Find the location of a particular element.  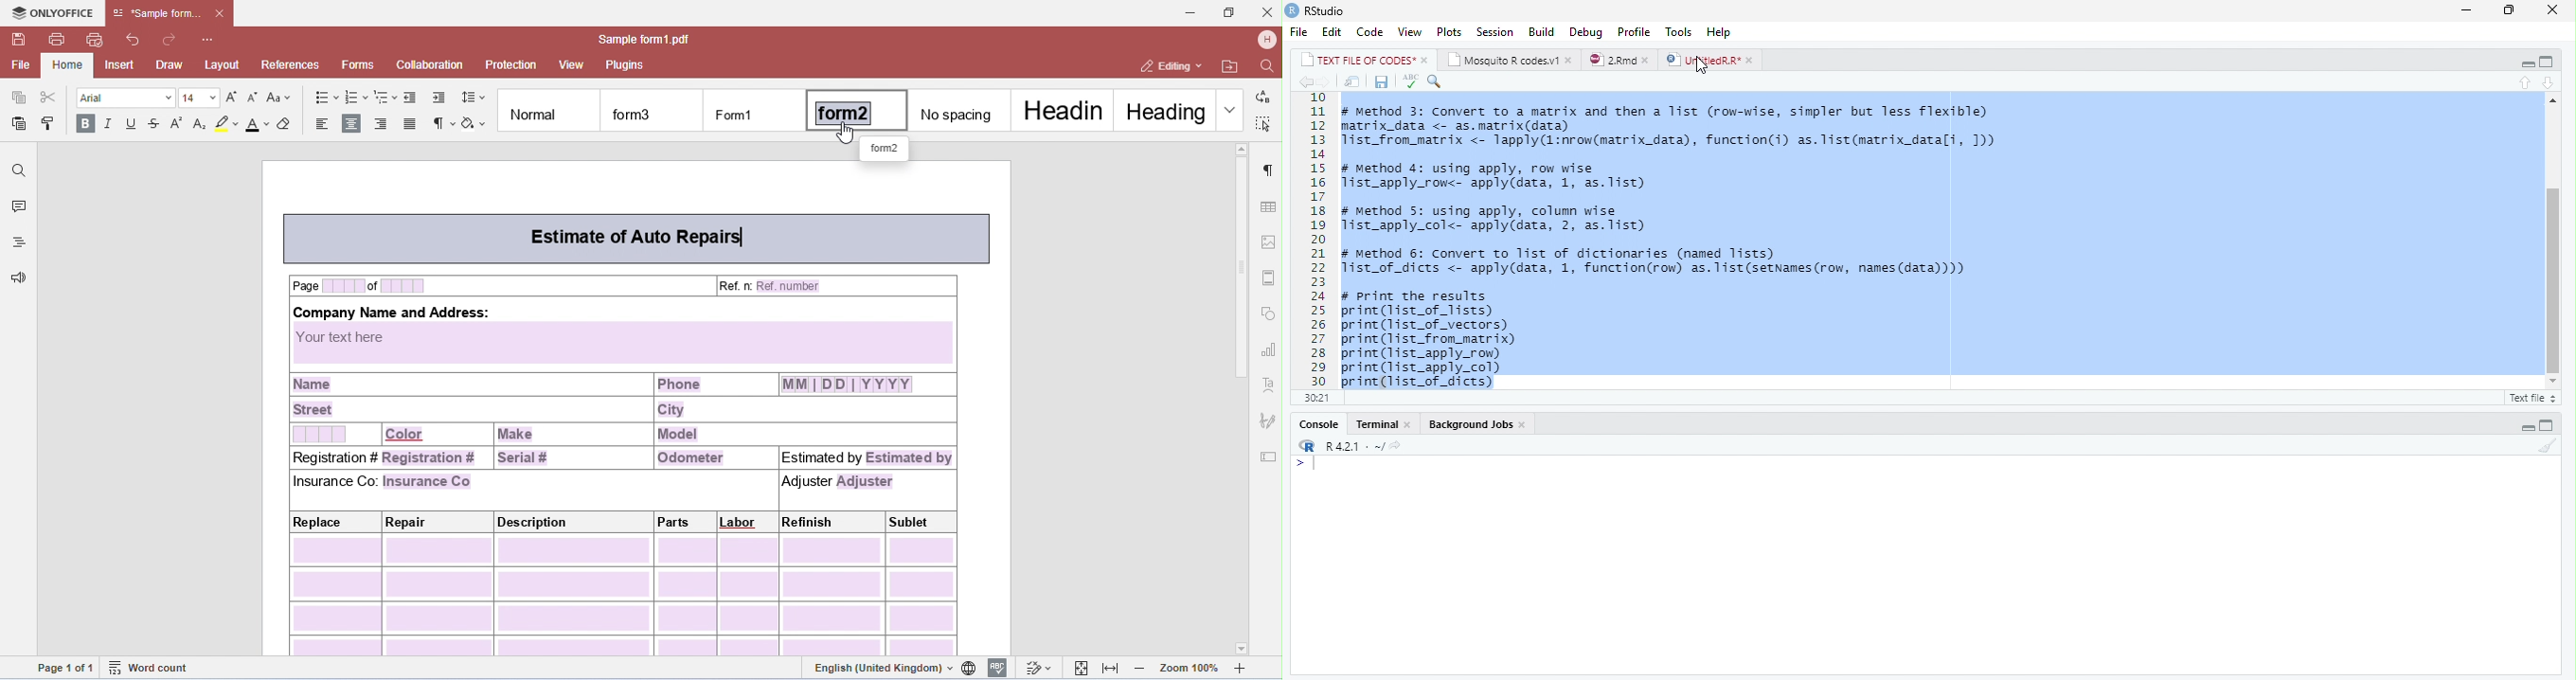

View is located at coordinates (1410, 30).